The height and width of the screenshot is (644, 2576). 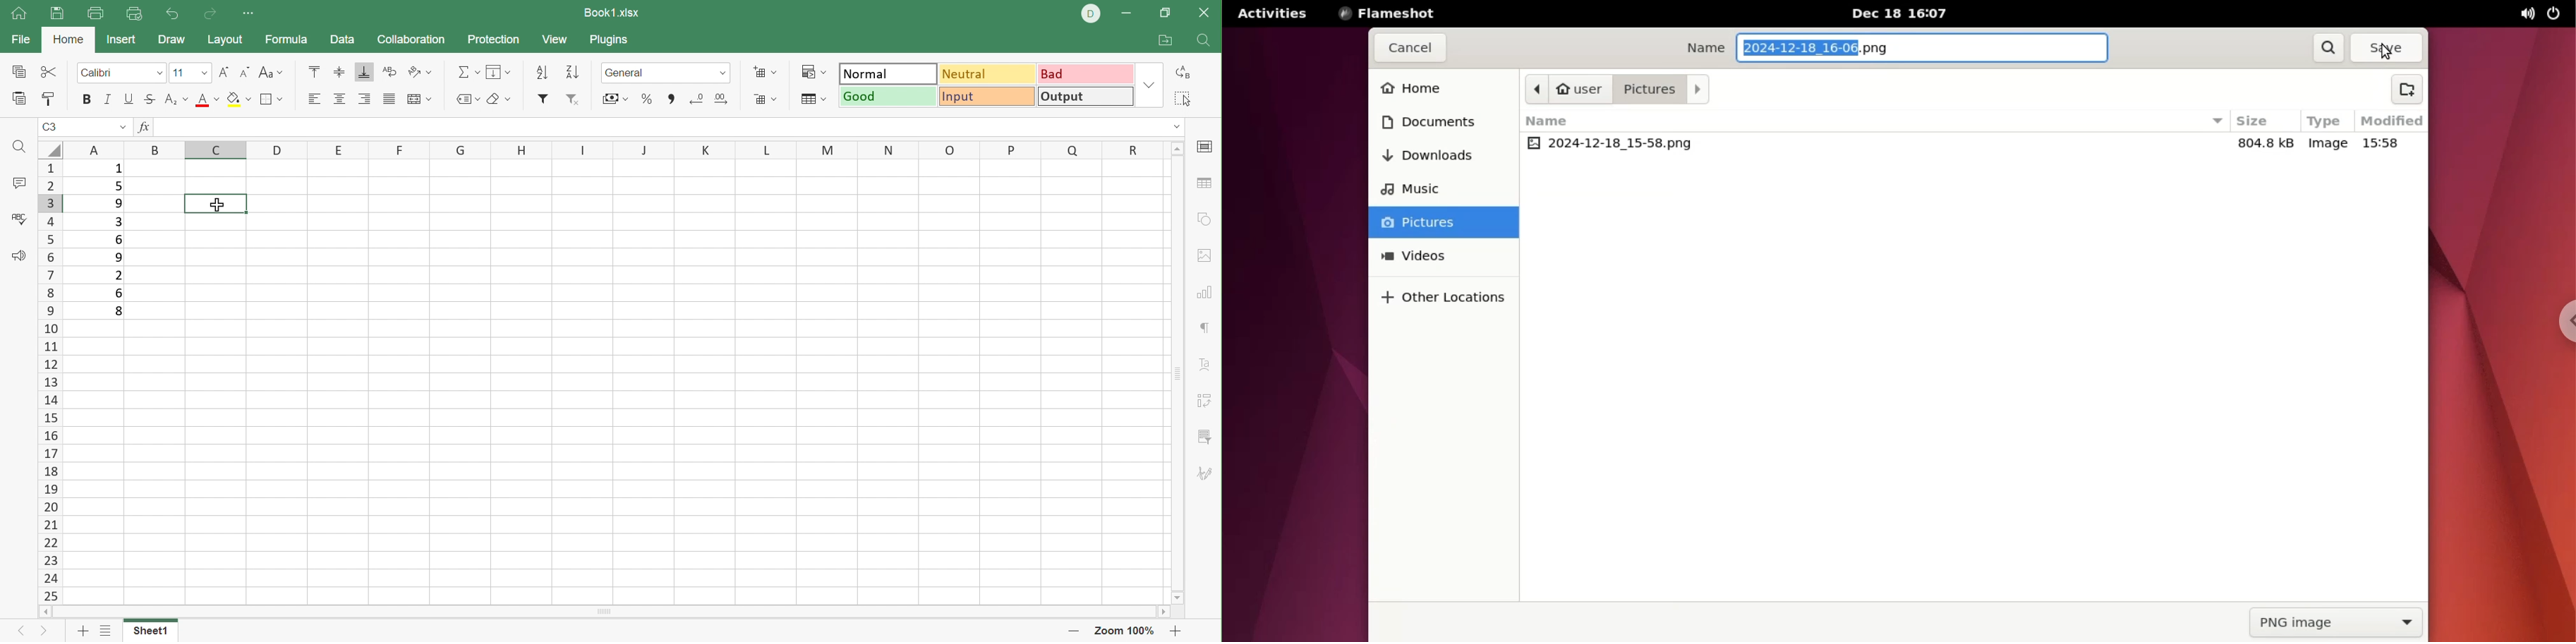 What do you see at coordinates (1428, 188) in the screenshot?
I see `music` at bounding box center [1428, 188].